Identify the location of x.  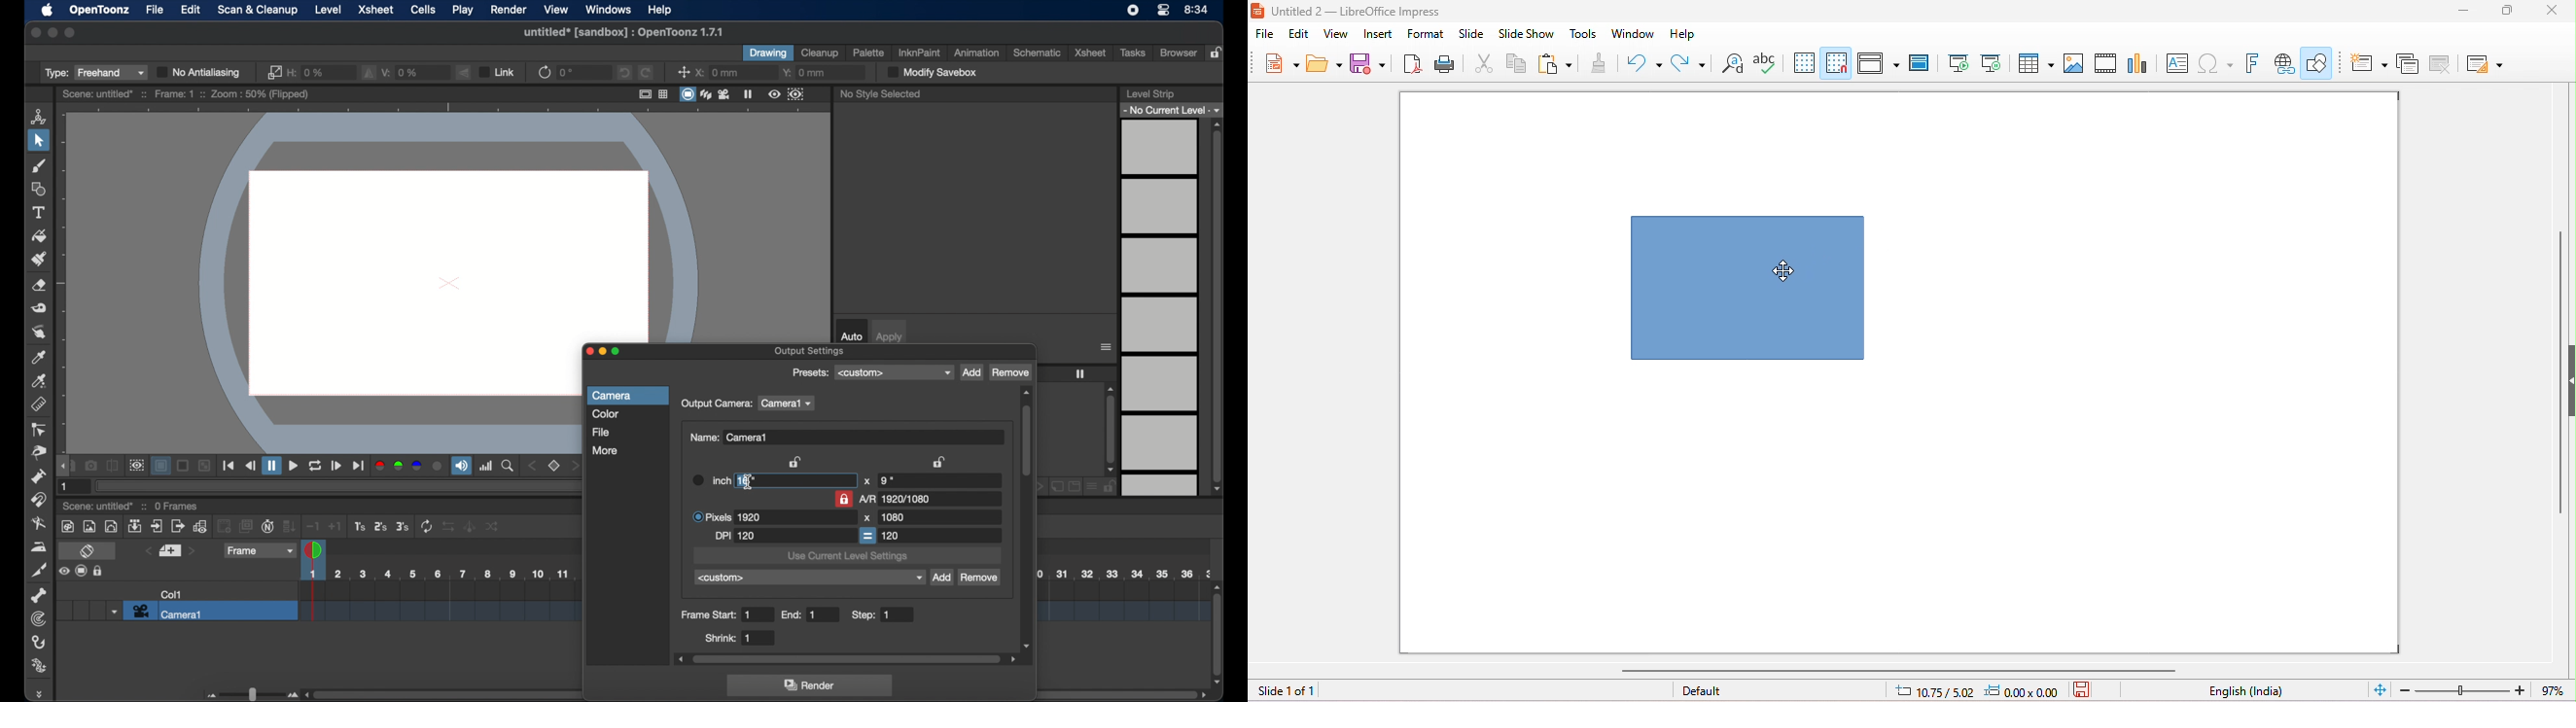
(867, 518).